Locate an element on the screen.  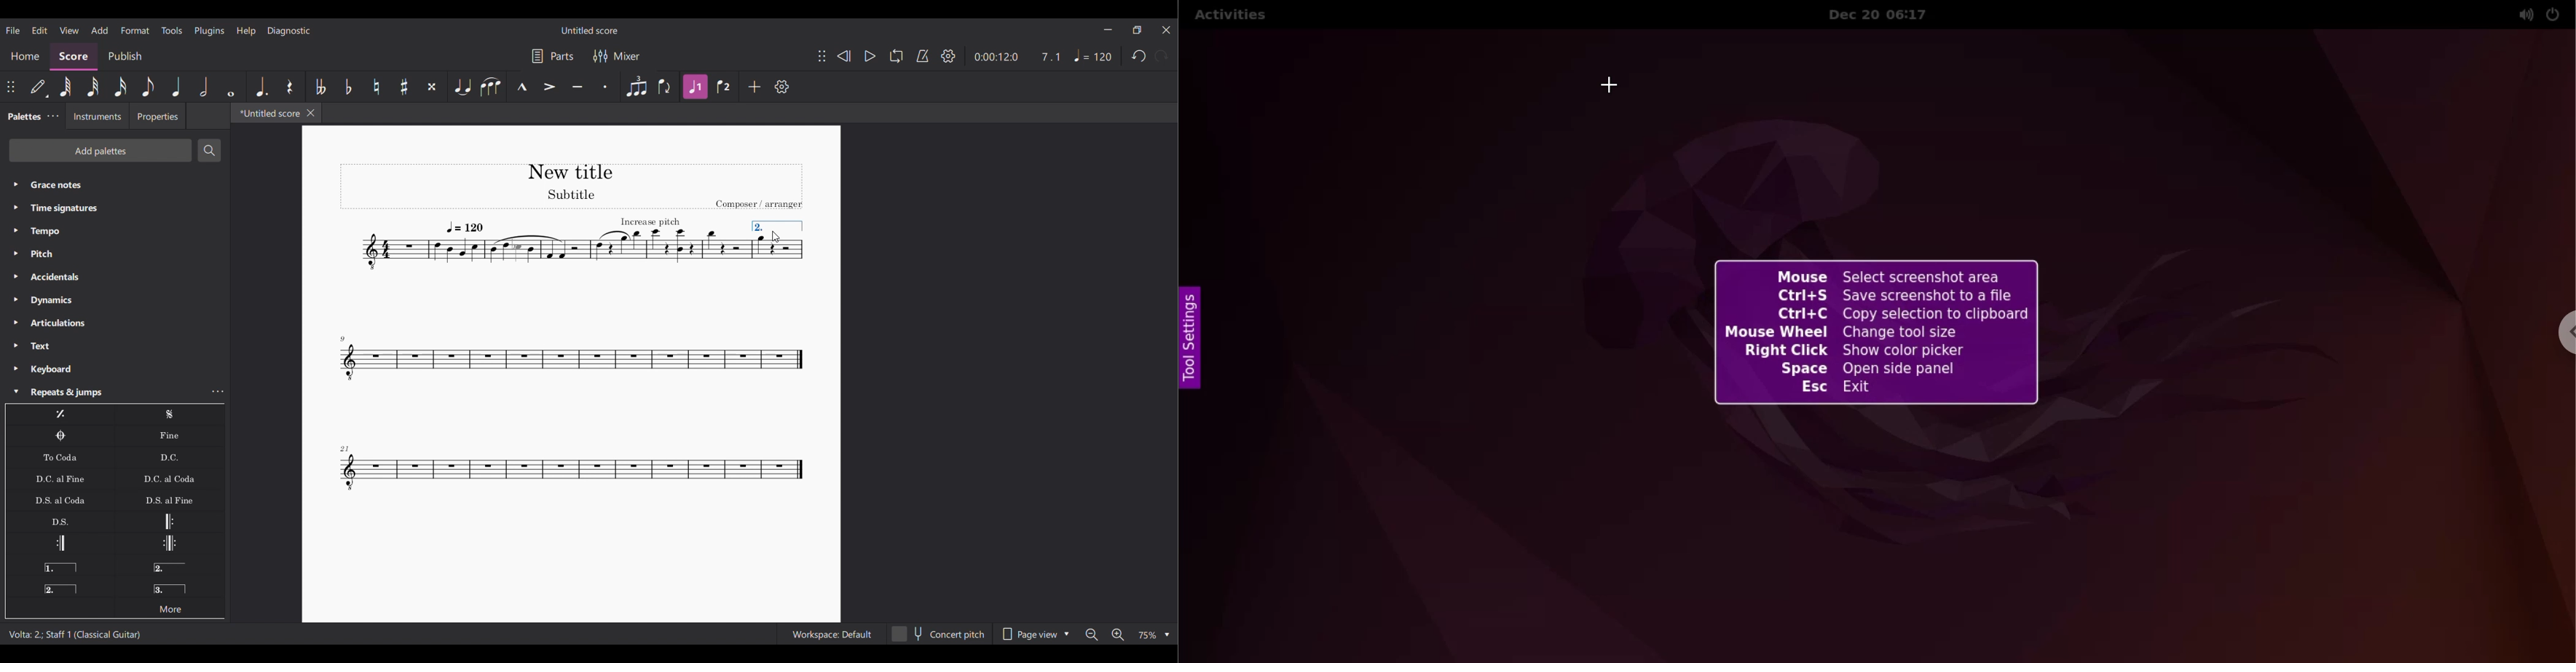
Help menu is located at coordinates (247, 31).